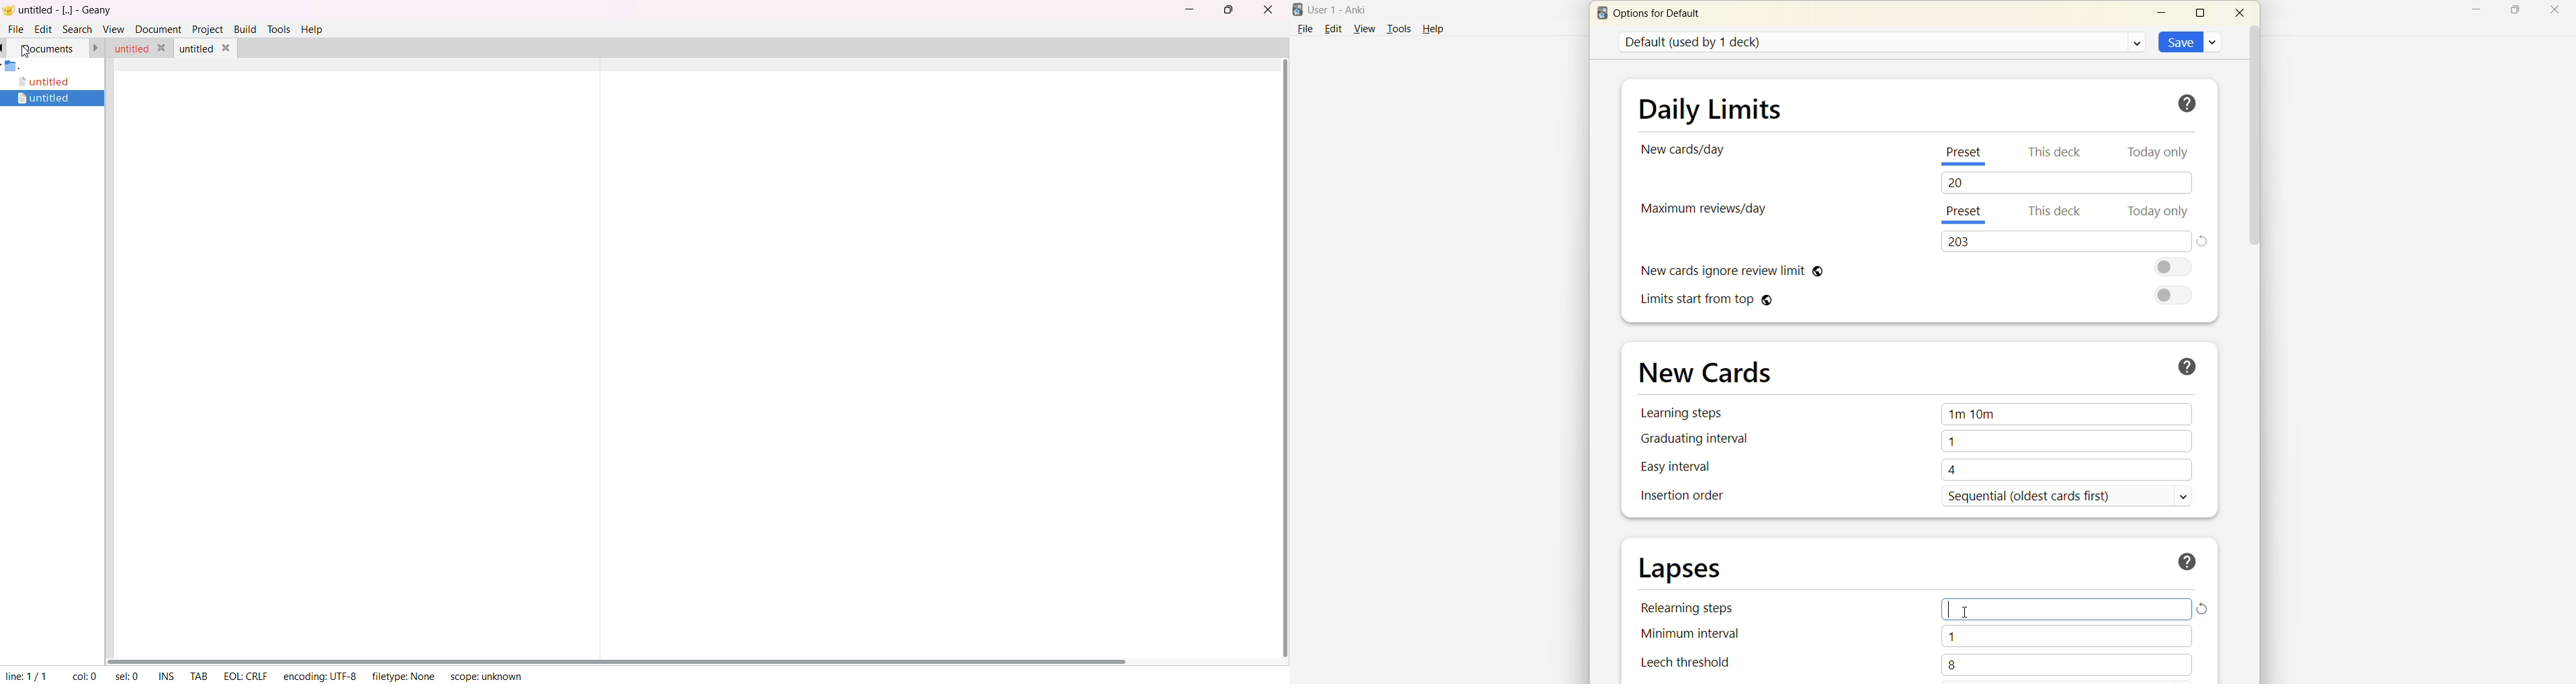 Image resolution: width=2576 pixels, height=700 pixels. I want to click on Geany logo, so click(8, 9).